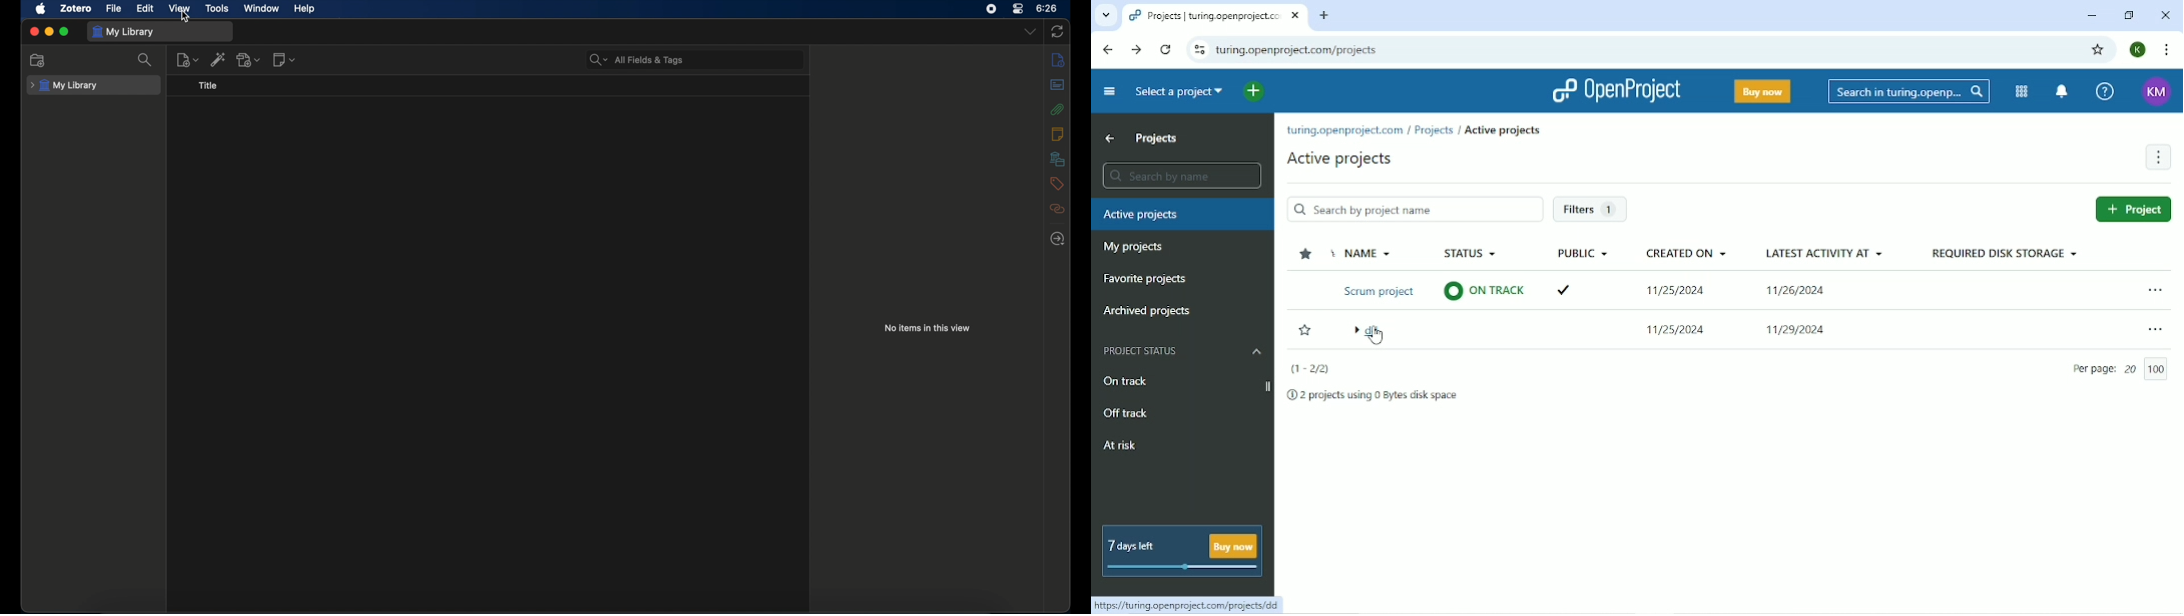 This screenshot has height=616, width=2184. I want to click on control center, so click(1019, 9).